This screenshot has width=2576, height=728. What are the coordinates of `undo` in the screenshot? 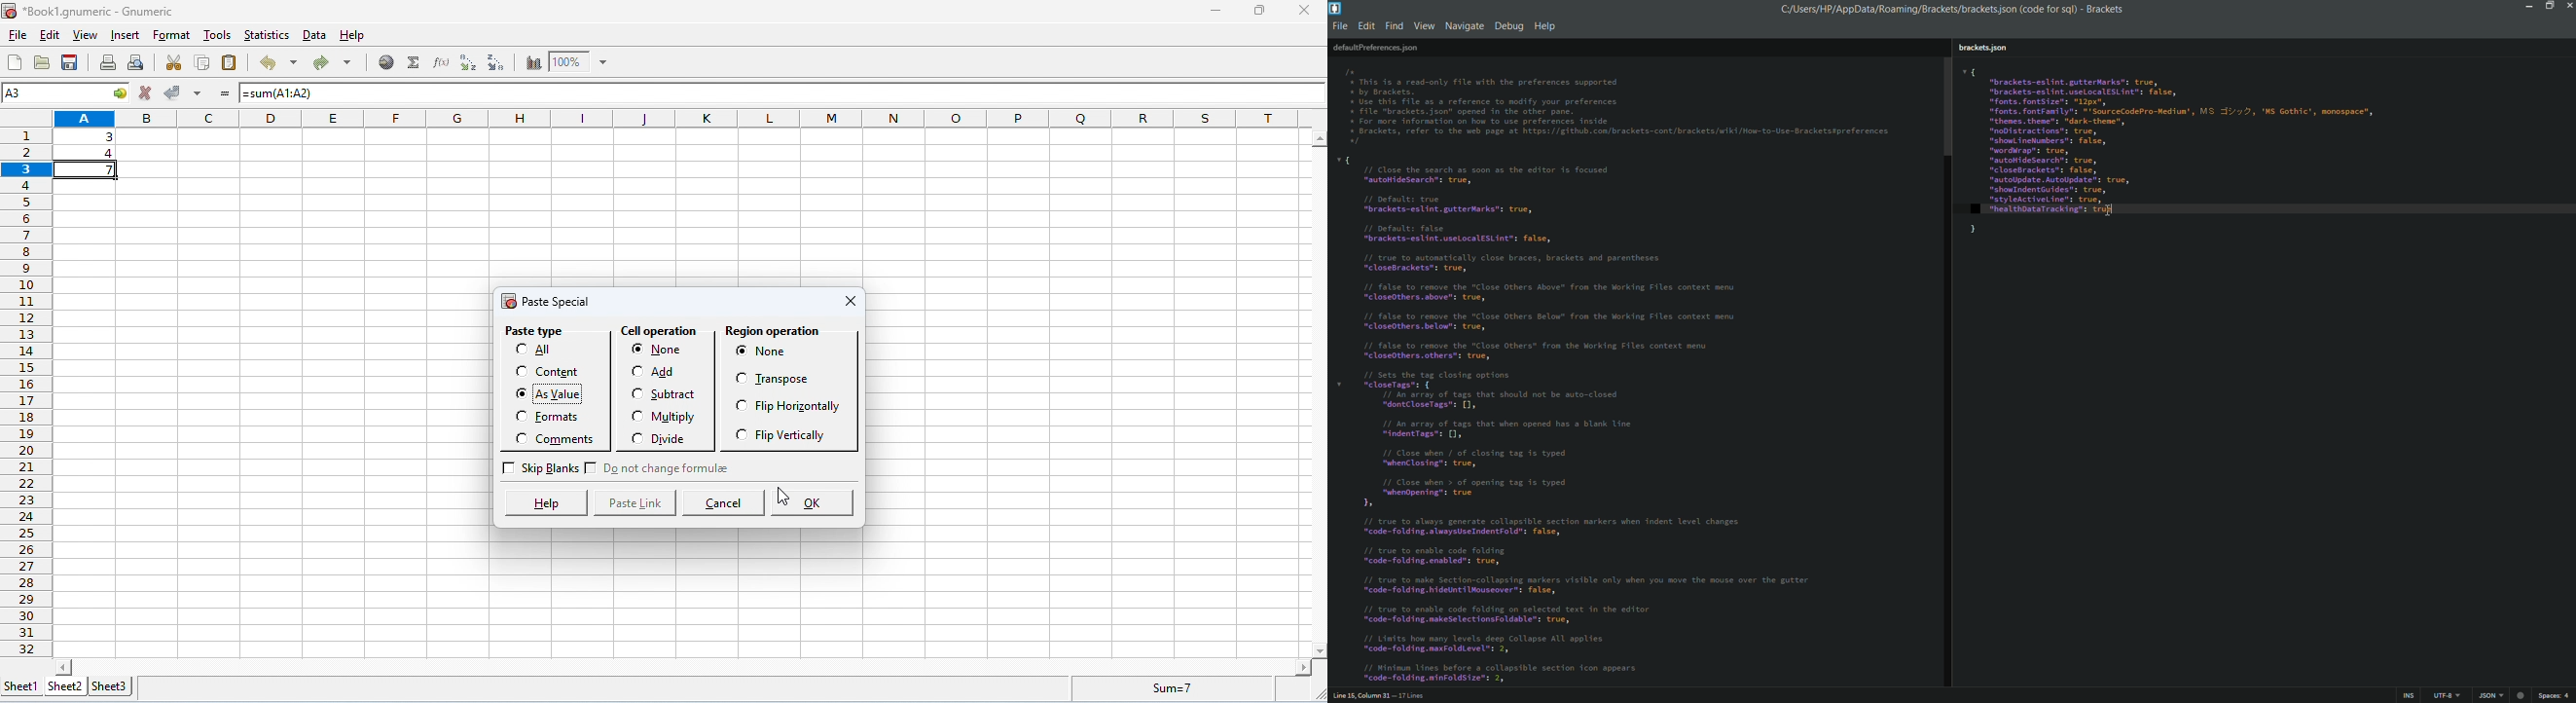 It's located at (276, 64).